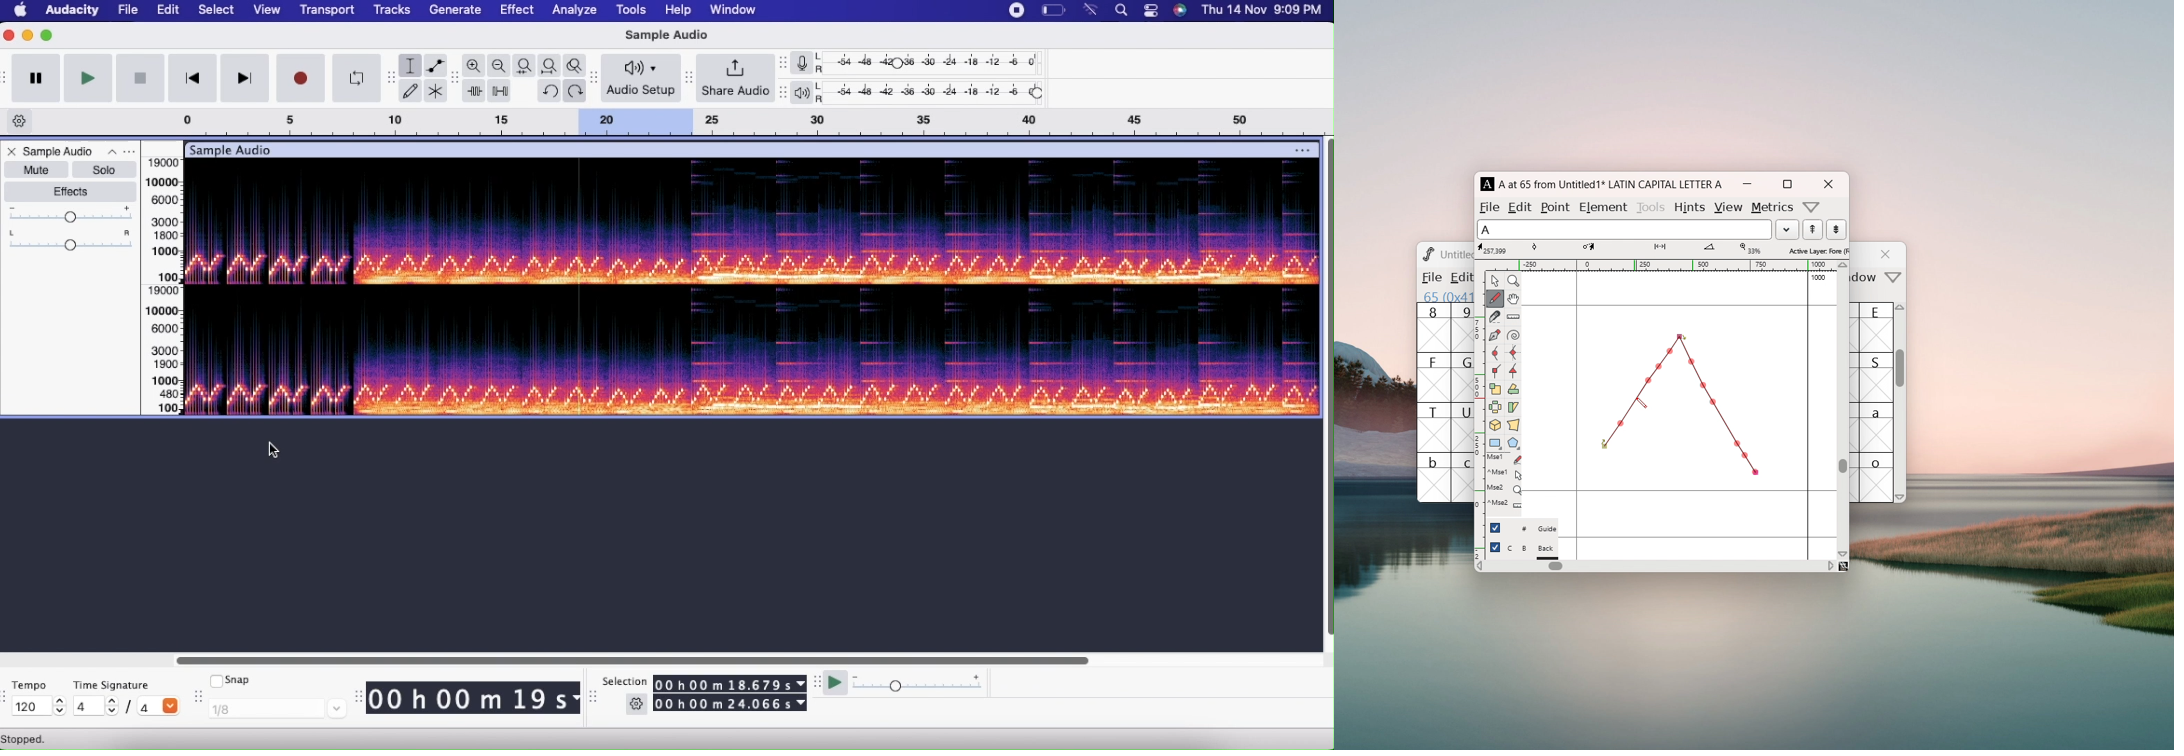  I want to click on 4, so click(97, 706).